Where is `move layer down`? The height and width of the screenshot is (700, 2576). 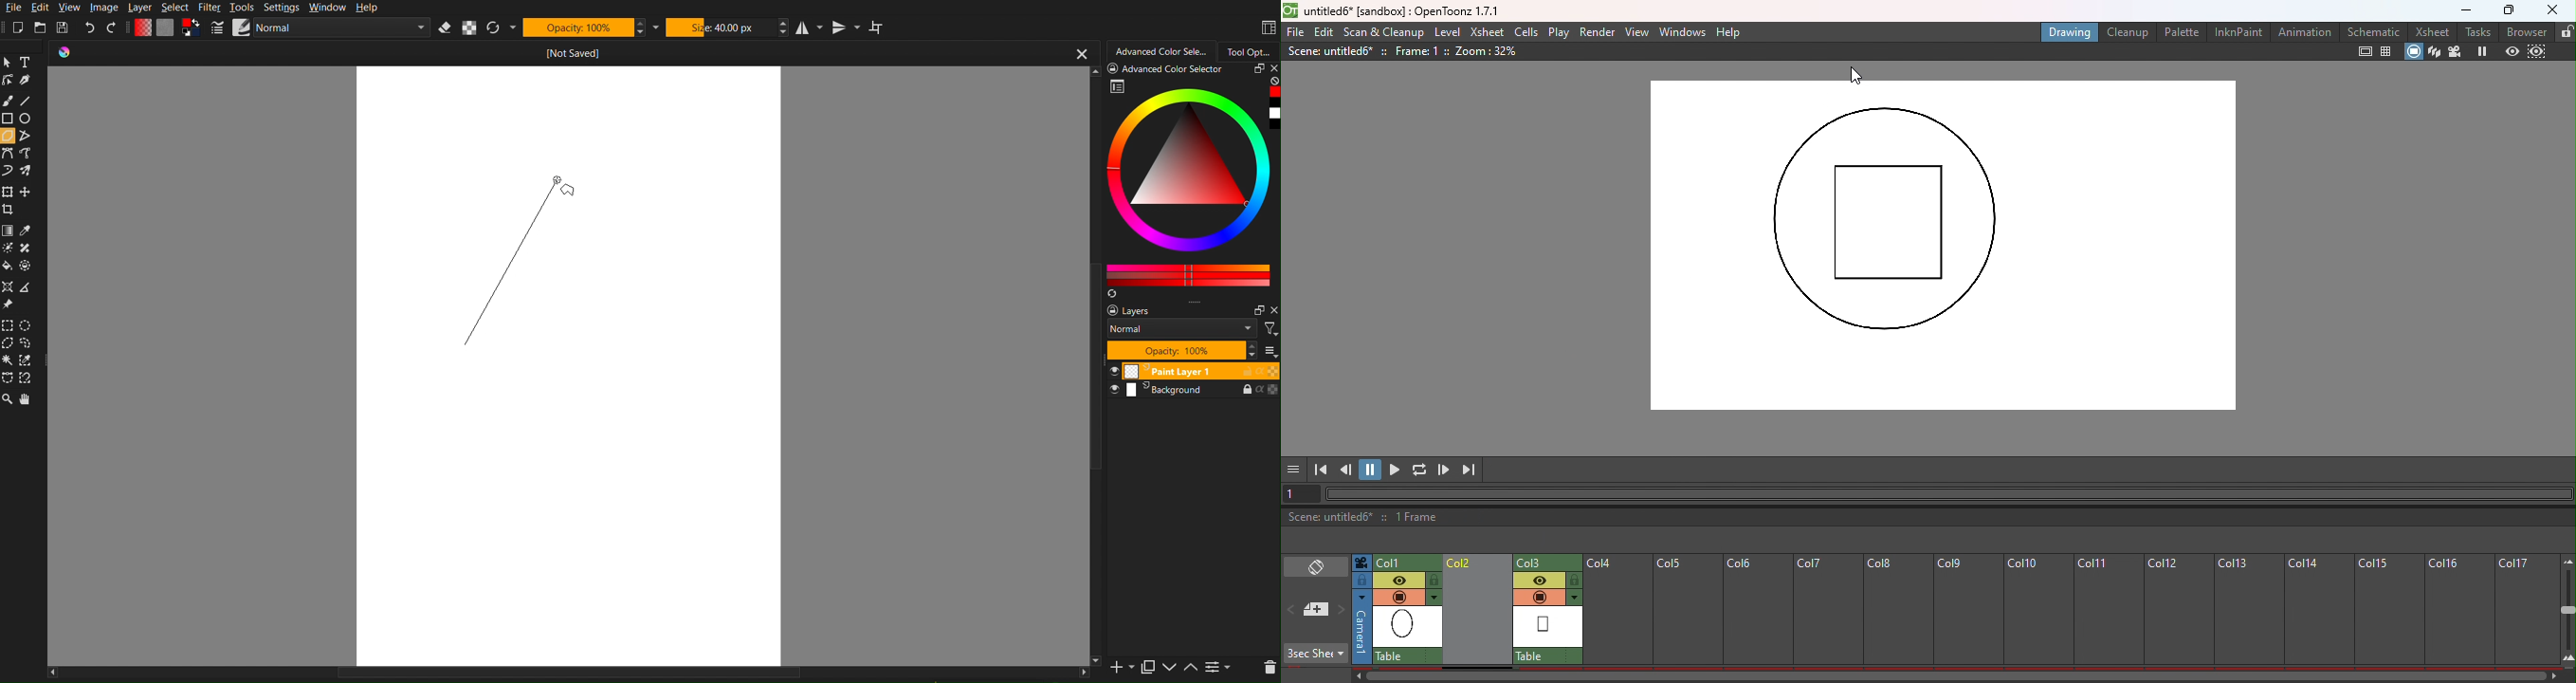 move layer down is located at coordinates (1170, 669).